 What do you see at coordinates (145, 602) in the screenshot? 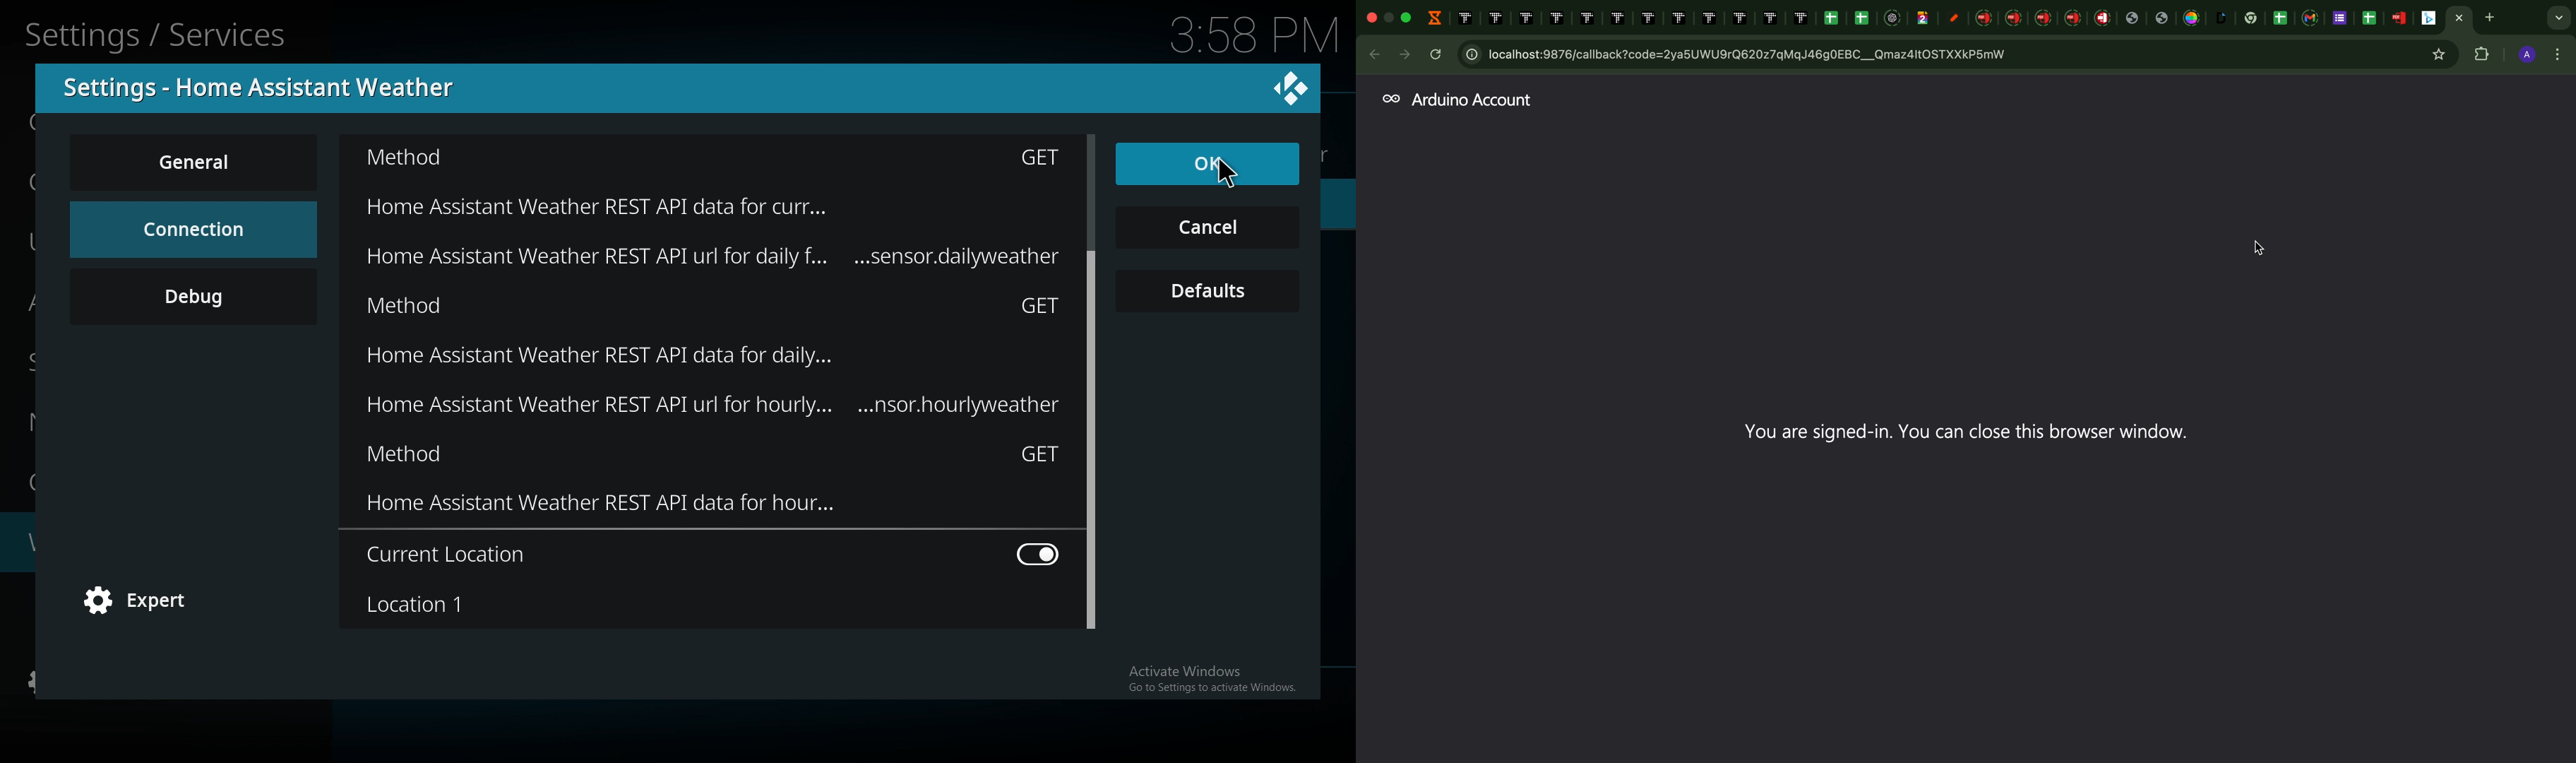
I see `expert` at bounding box center [145, 602].